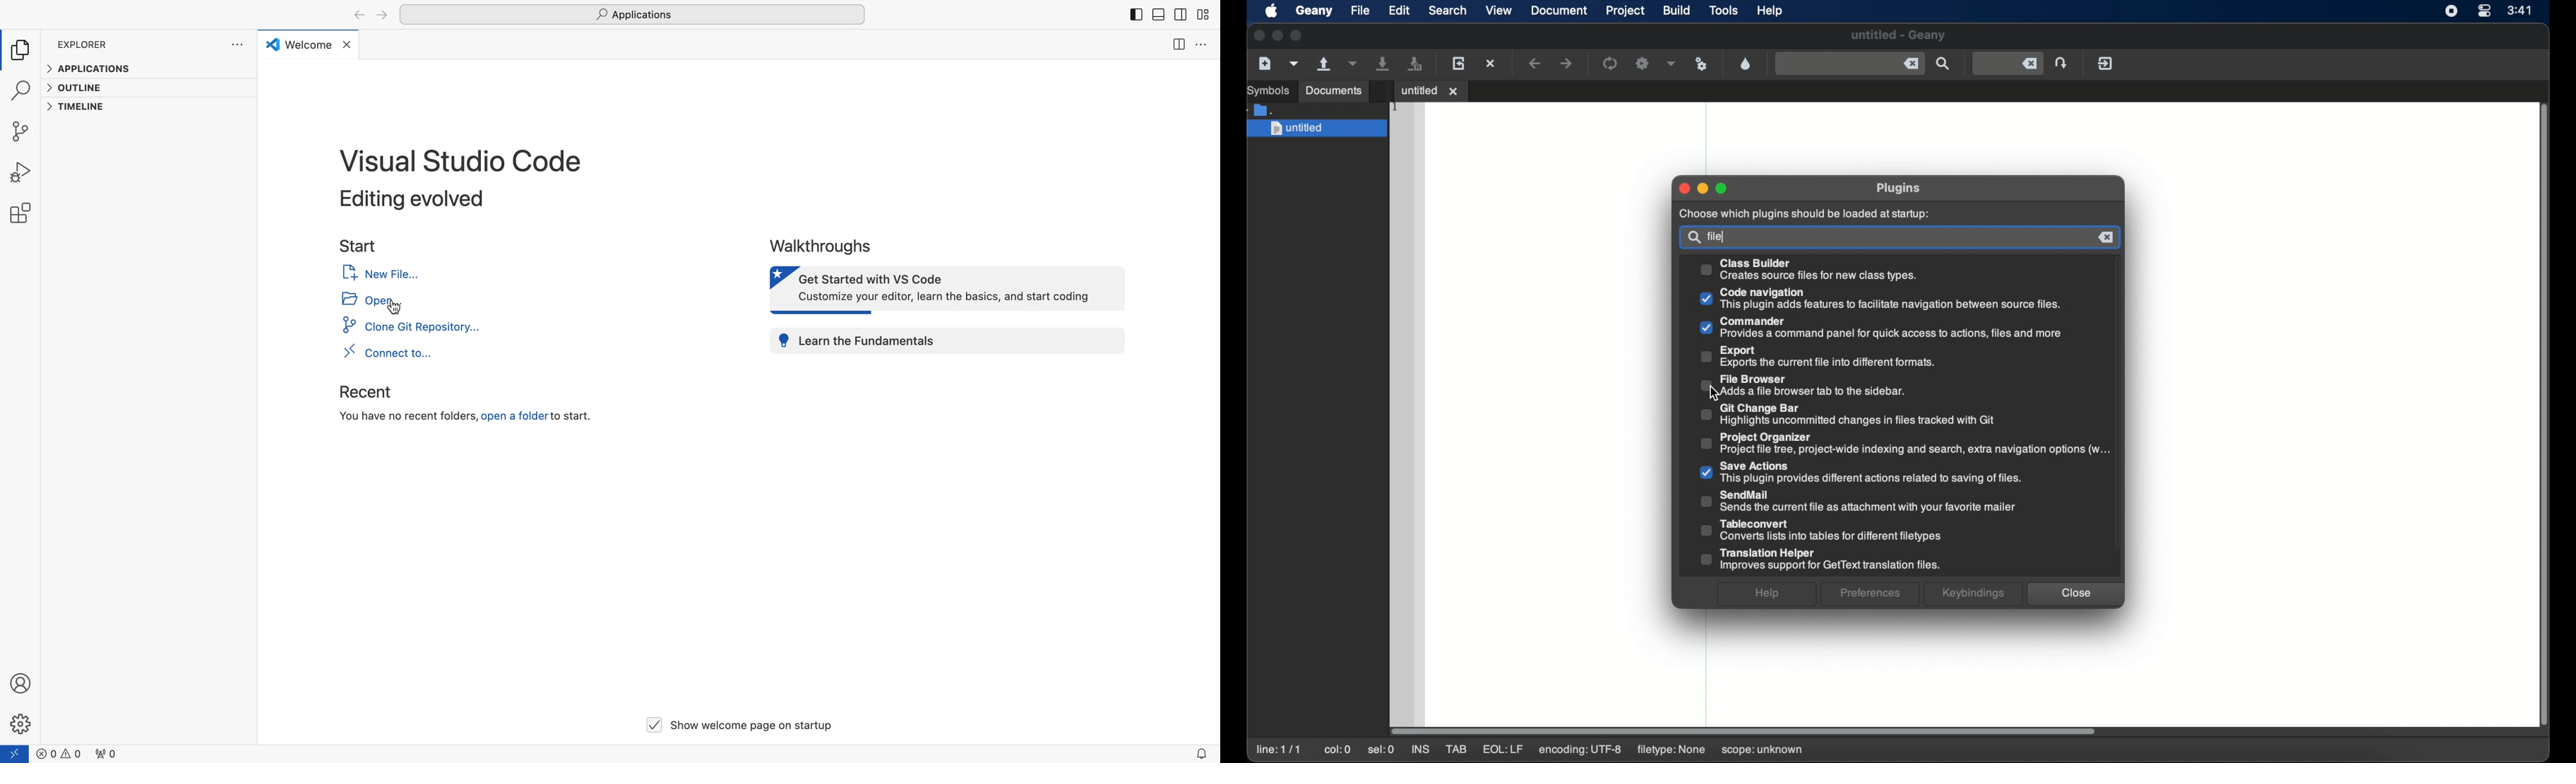  Describe the element at coordinates (1671, 64) in the screenshot. I see `choose more build actions` at that location.